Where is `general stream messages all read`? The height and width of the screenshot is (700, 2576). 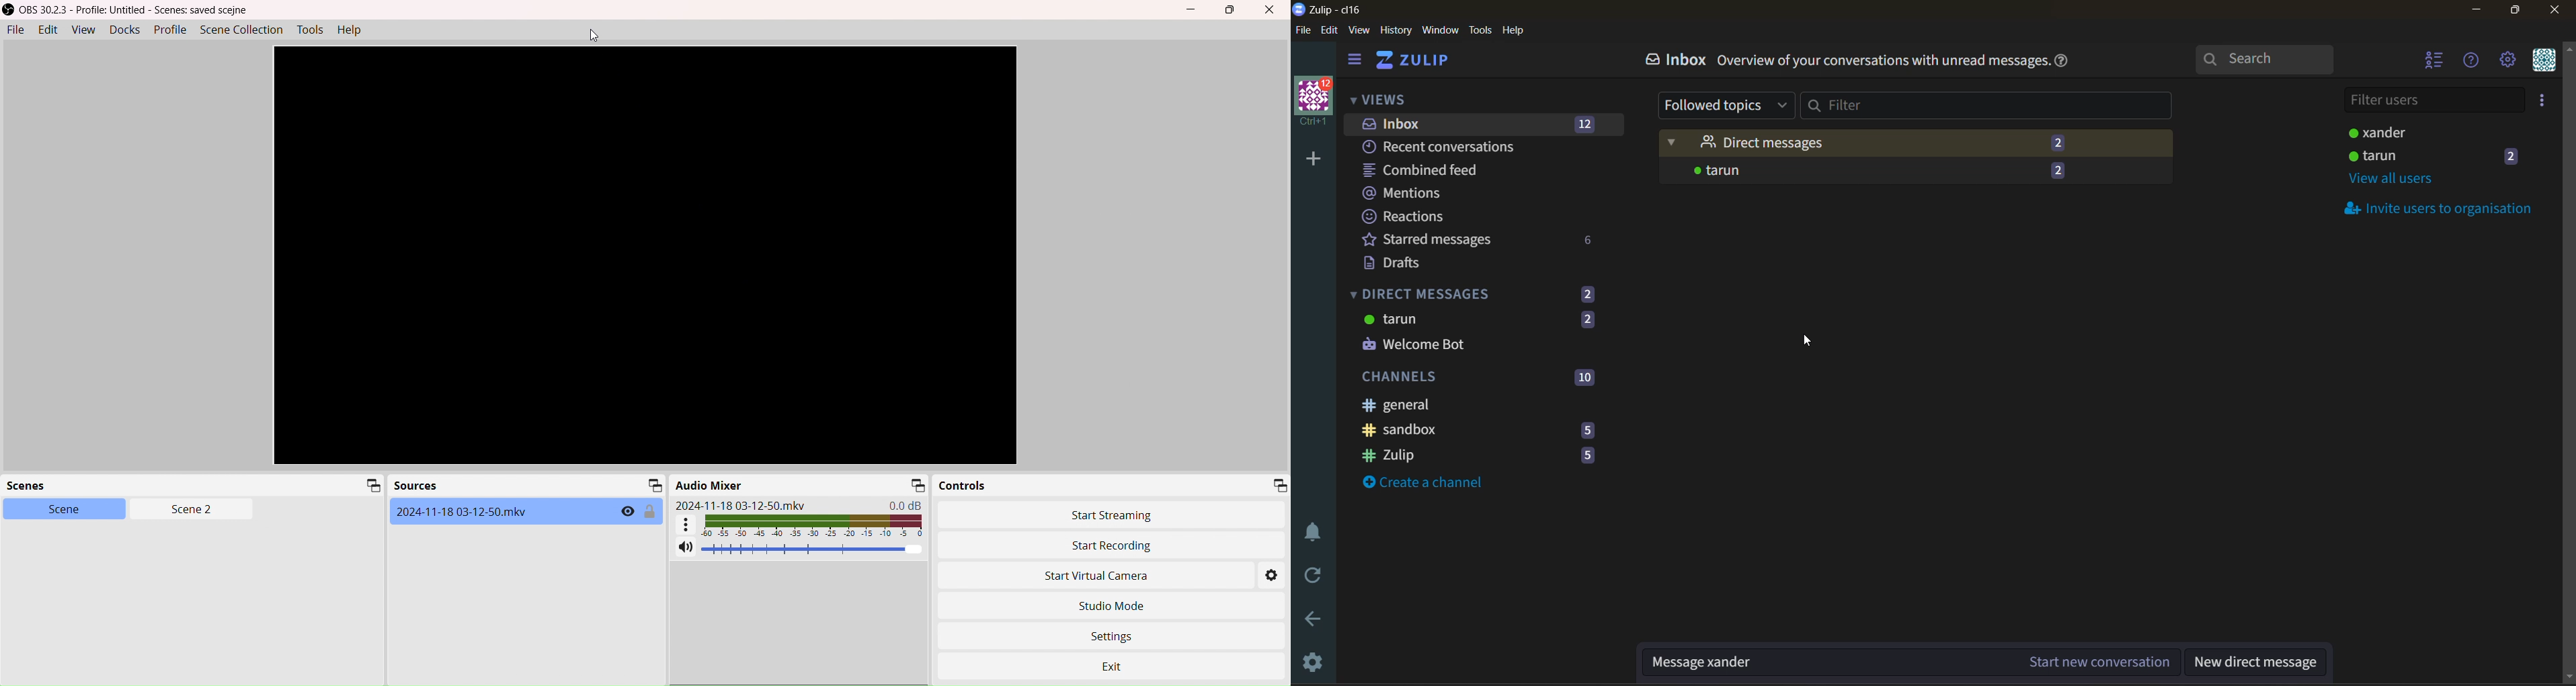 general stream messages all read is located at coordinates (1472, 406).